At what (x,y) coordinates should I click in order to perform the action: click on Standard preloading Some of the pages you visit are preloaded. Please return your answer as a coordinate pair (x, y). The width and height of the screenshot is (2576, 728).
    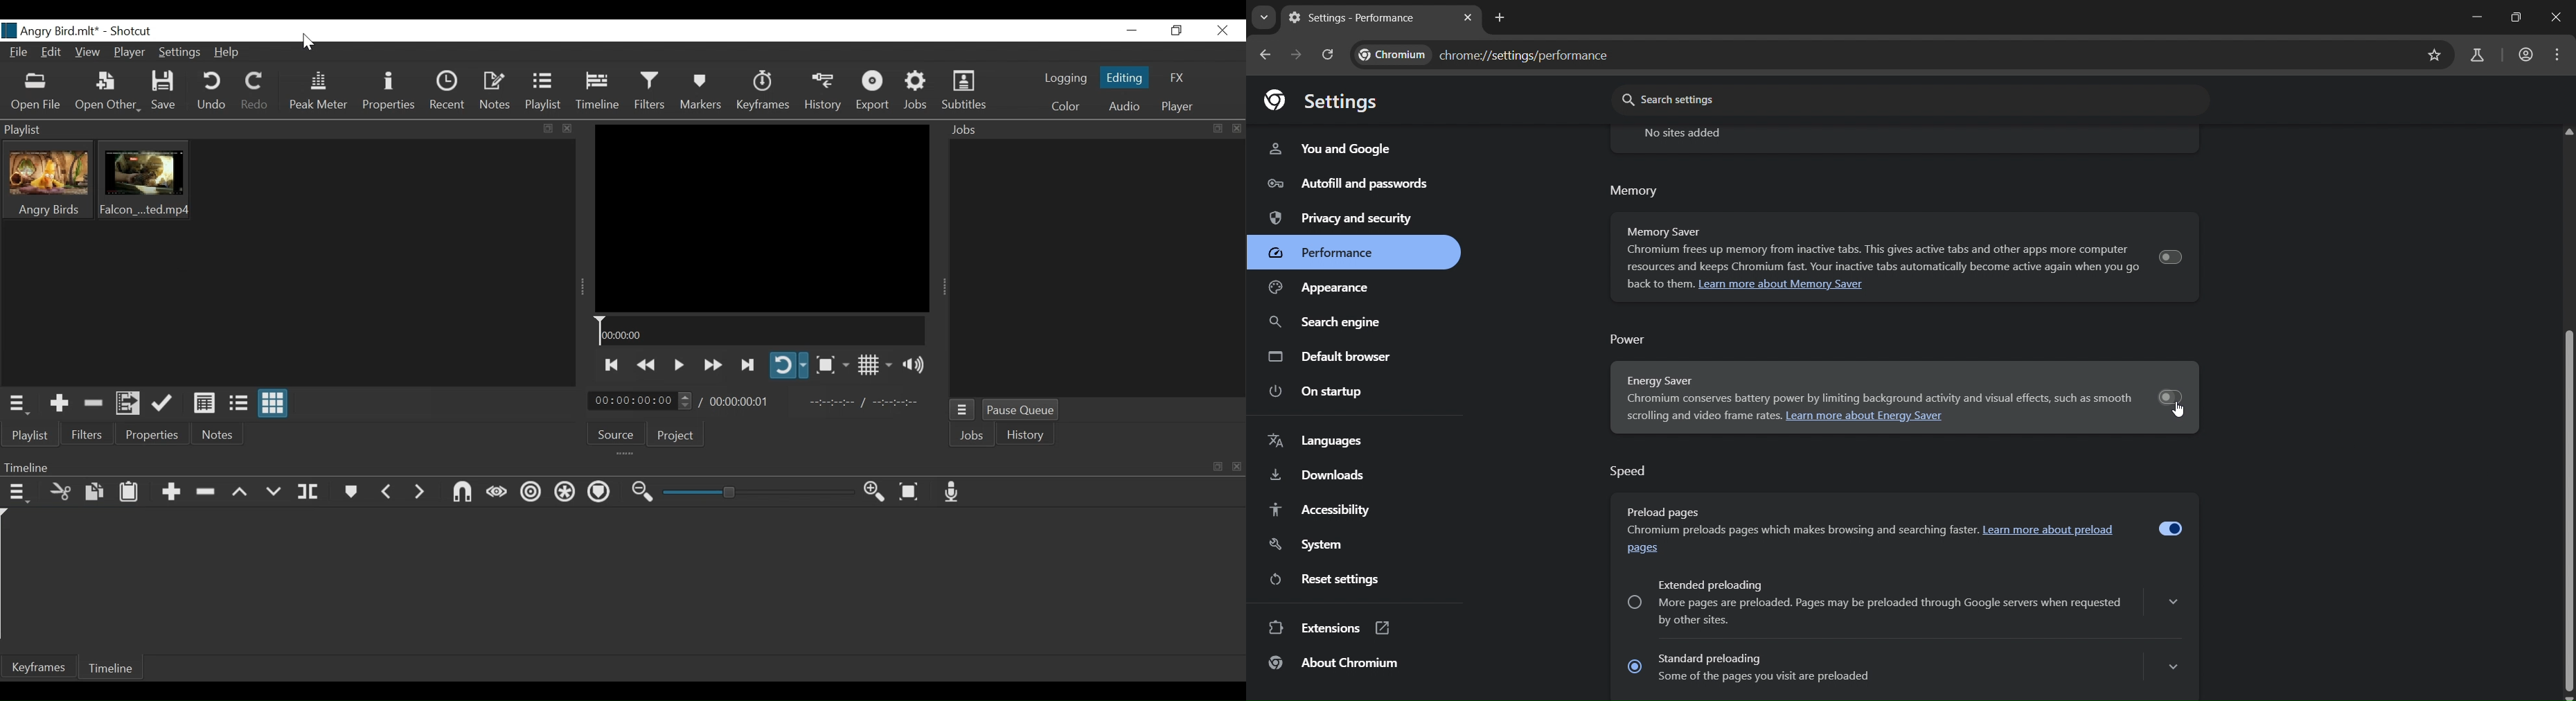
    Looking at the image, I should click on (1886, 671).